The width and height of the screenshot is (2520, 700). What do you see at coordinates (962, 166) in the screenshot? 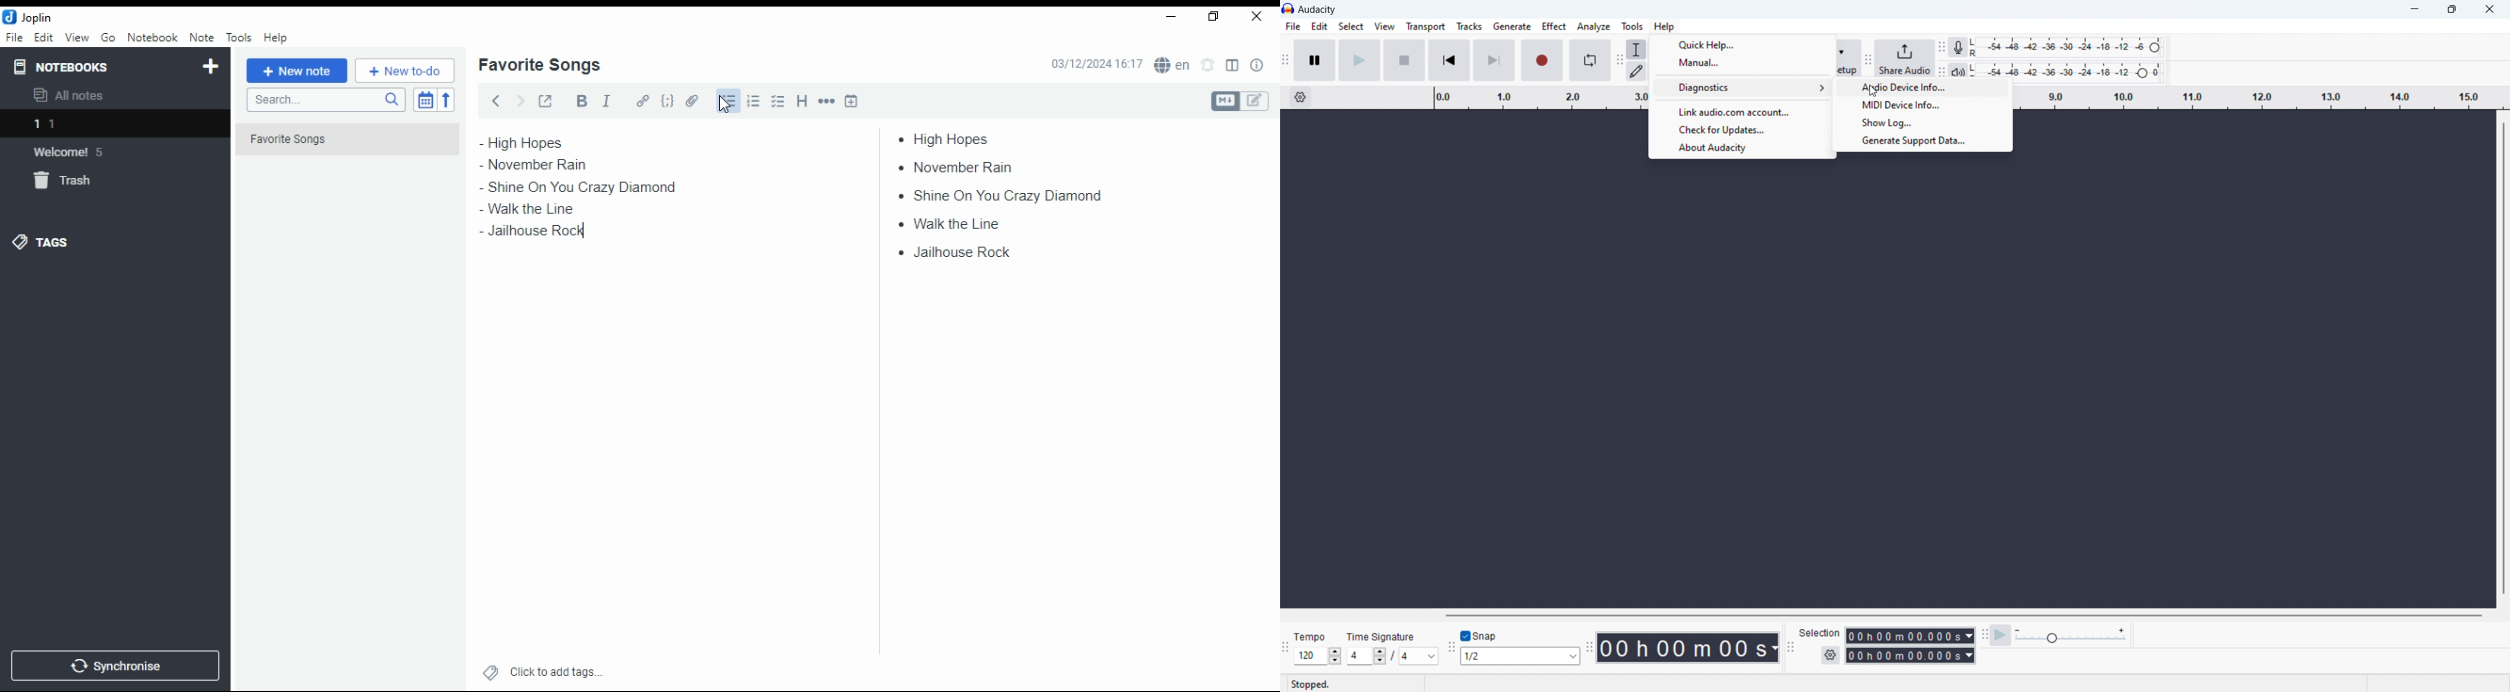
I see `november rain` at bounding box center [962, 166].